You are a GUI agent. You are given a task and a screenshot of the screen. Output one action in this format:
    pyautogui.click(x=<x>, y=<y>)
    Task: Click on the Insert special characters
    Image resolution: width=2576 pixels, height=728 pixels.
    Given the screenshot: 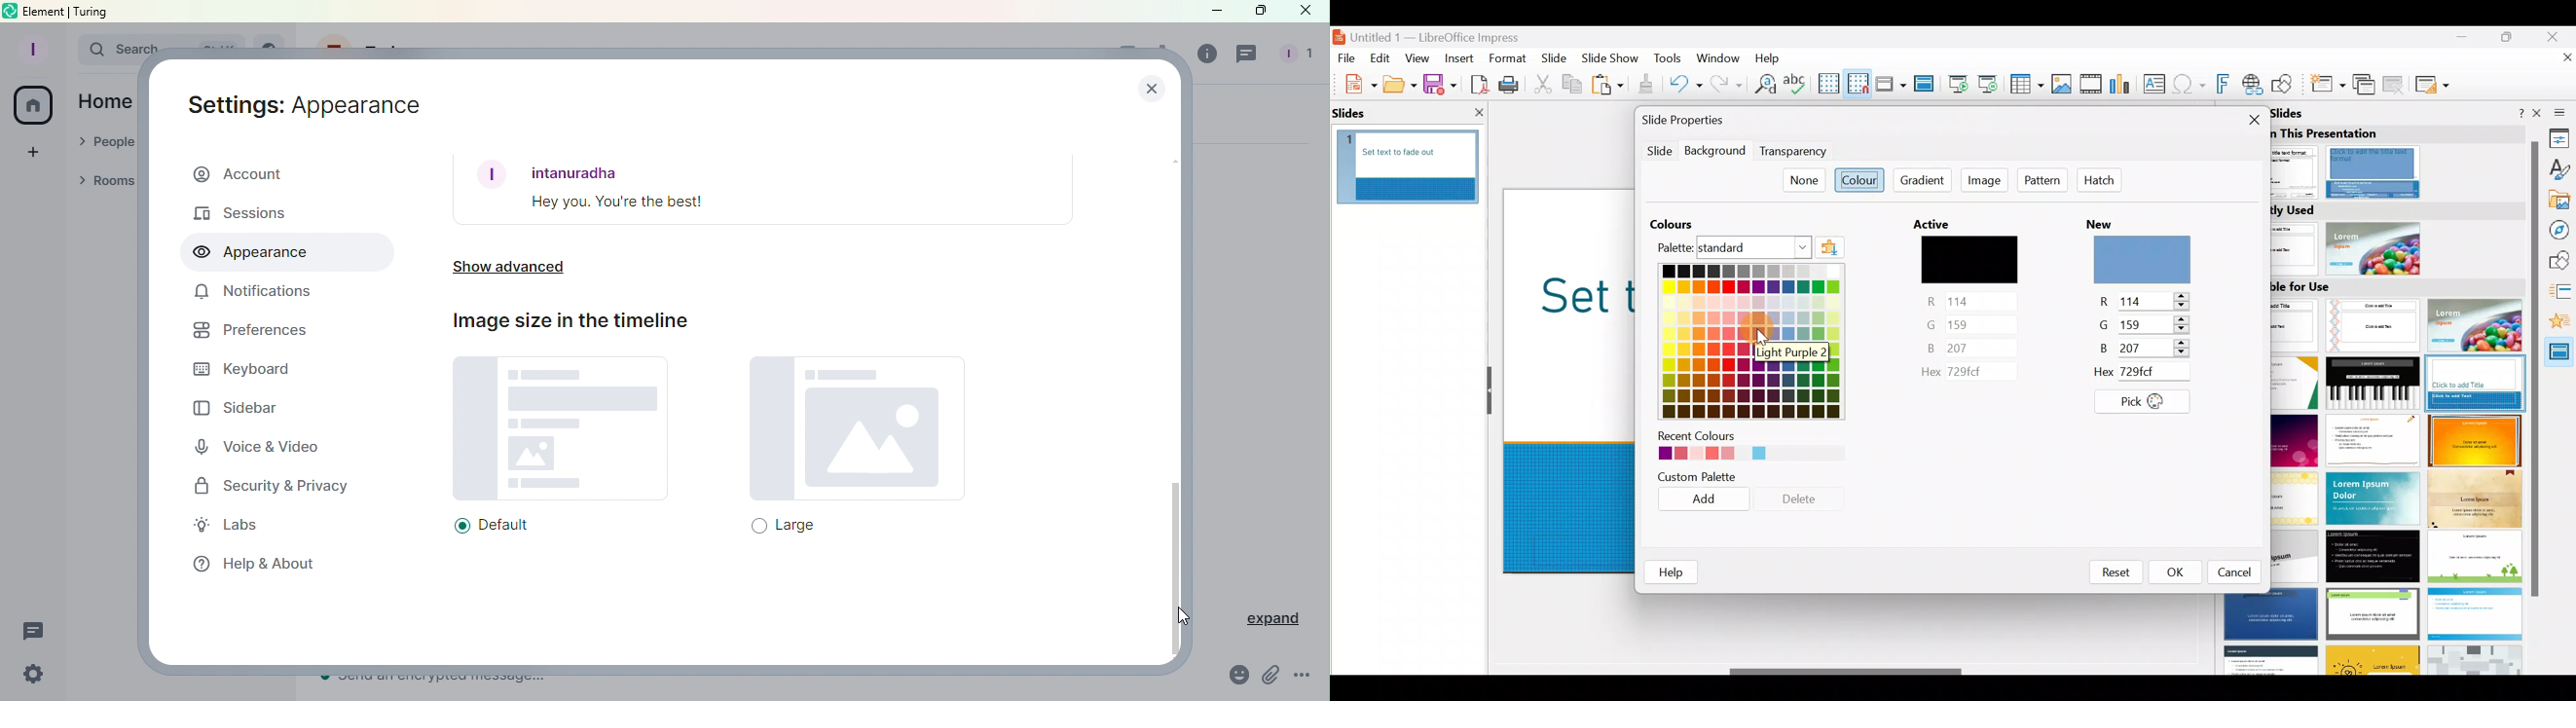 What is the action you would take?
    pyautogui.click(x=2190, y=86)
    